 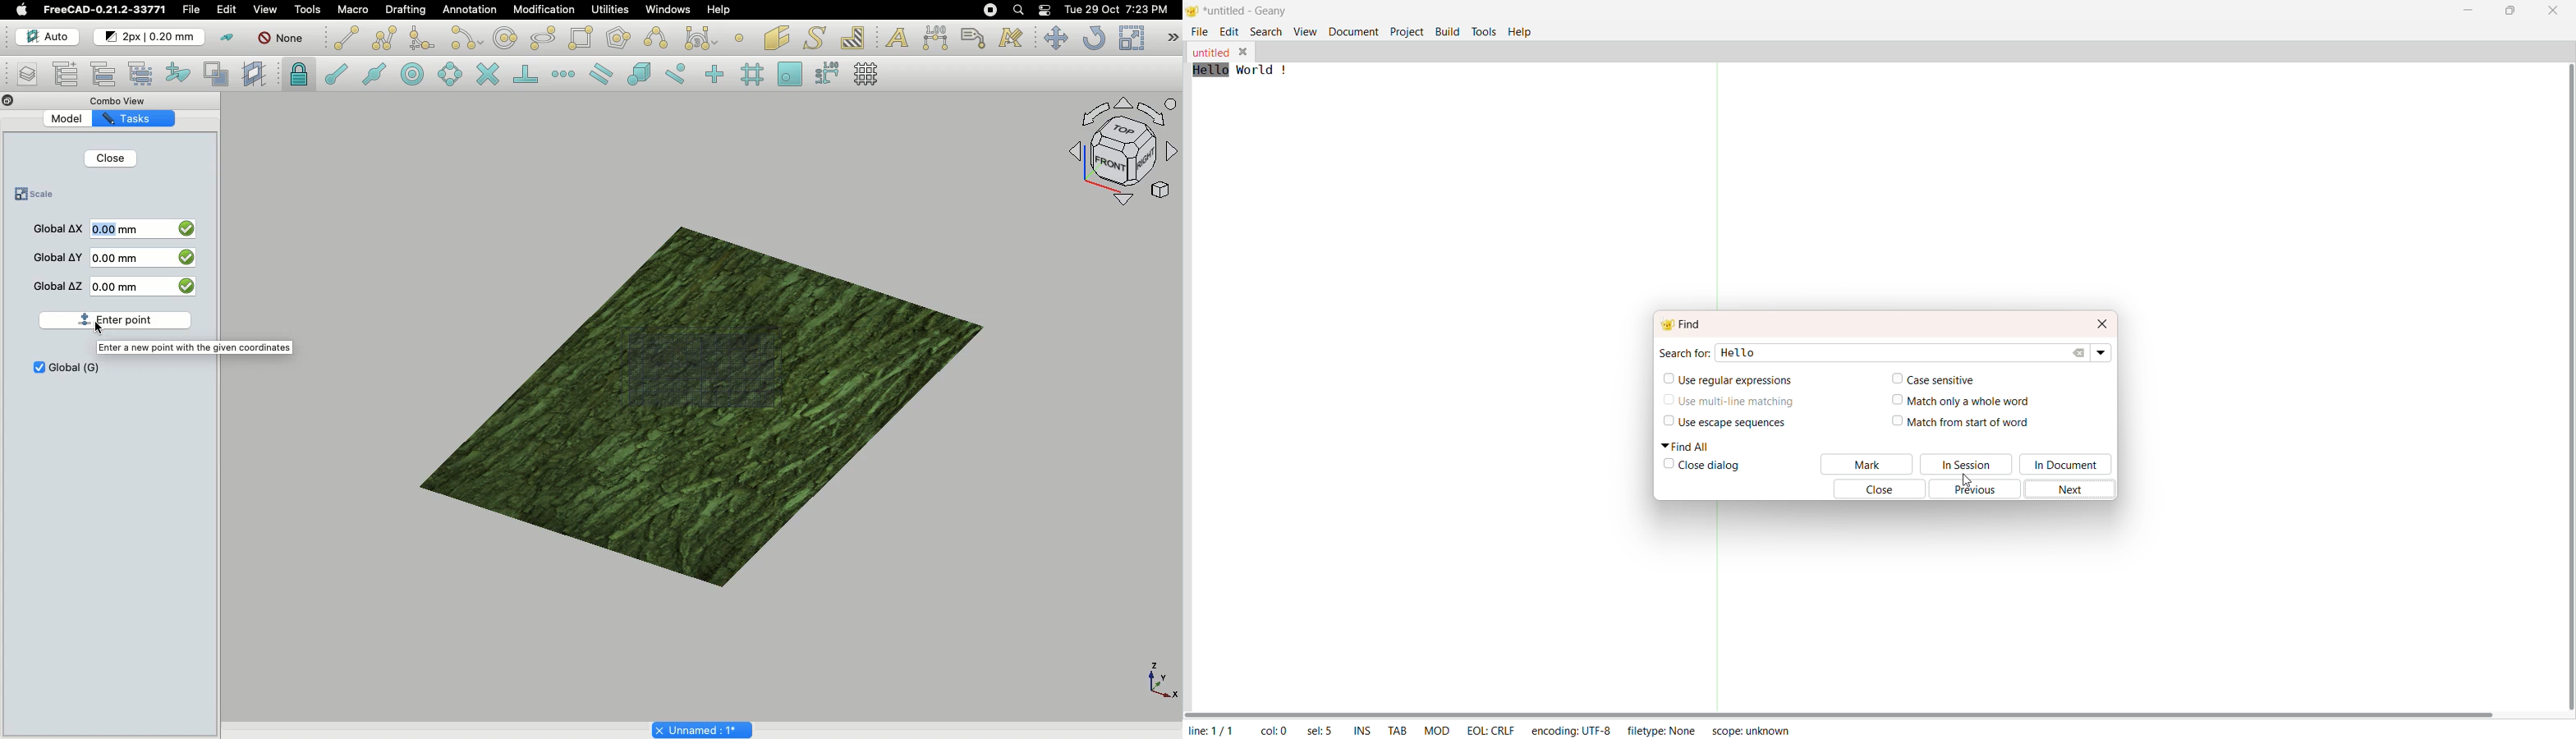 I want to click on EOL: CRLF, so click(x=1492, y=729).